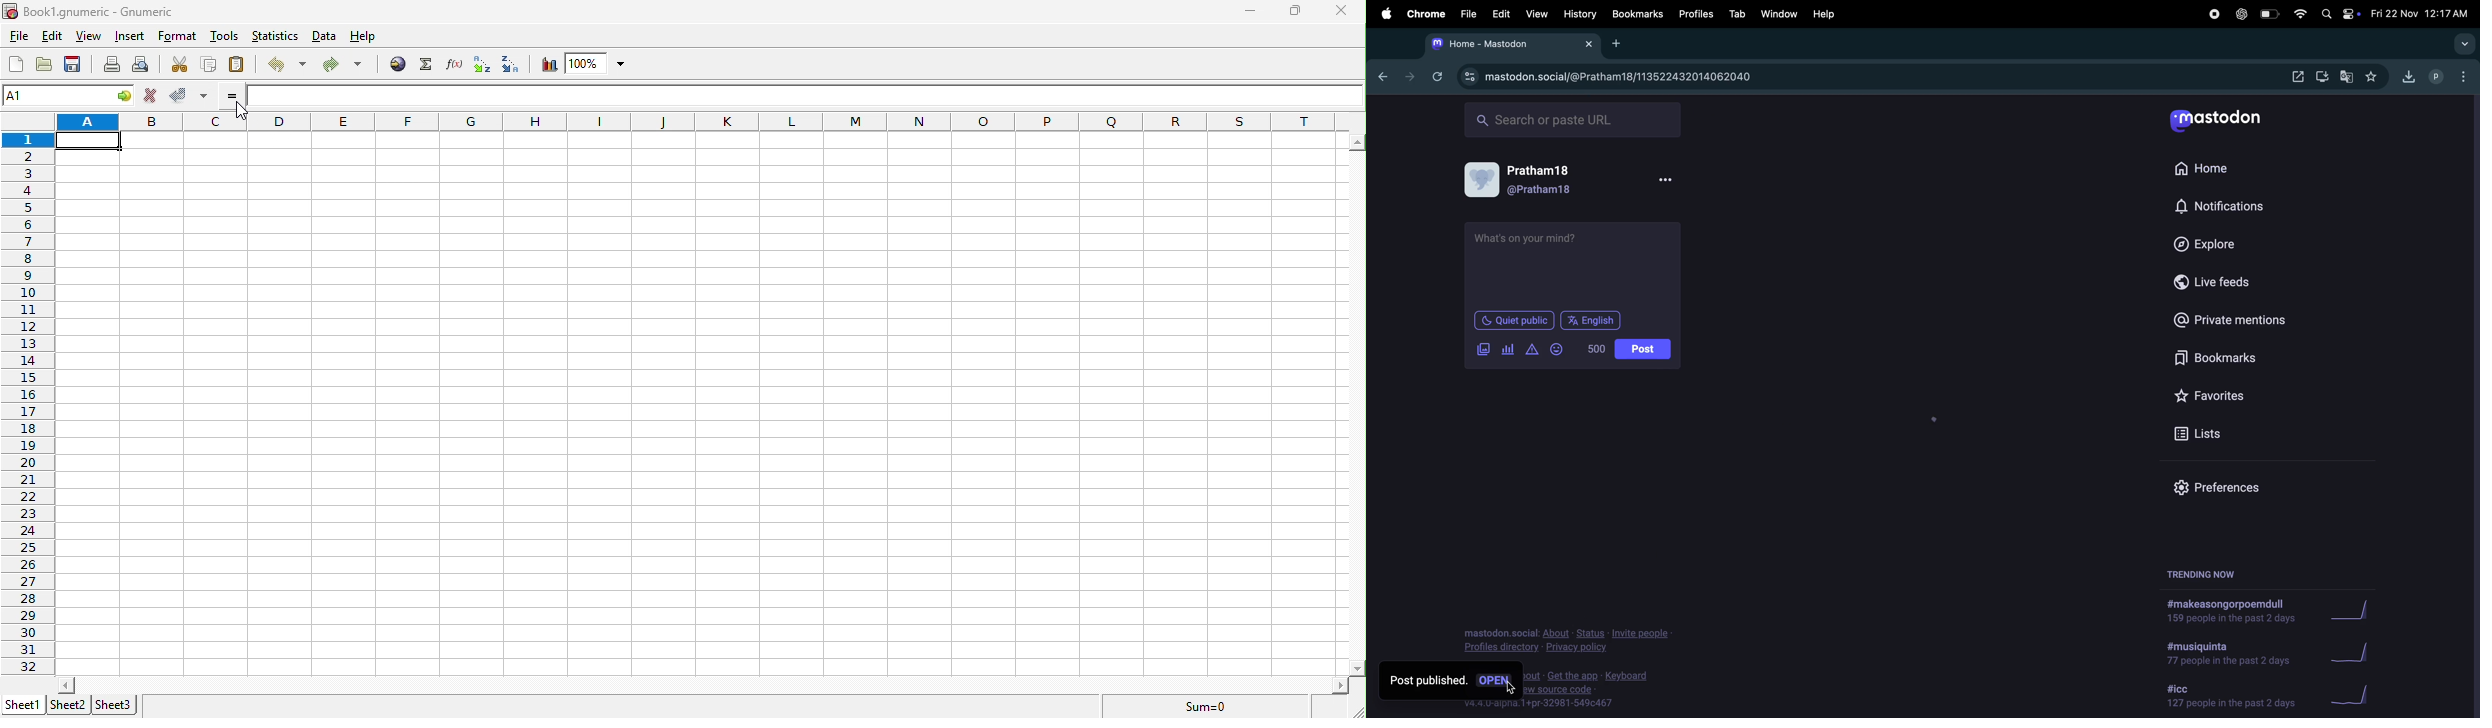 The height and width of the screenshot is (728, 2492). What do you see at coordinates (1638, 13) in the screenshot?
I see `bookmarks` at bounding box center [1638, 13].